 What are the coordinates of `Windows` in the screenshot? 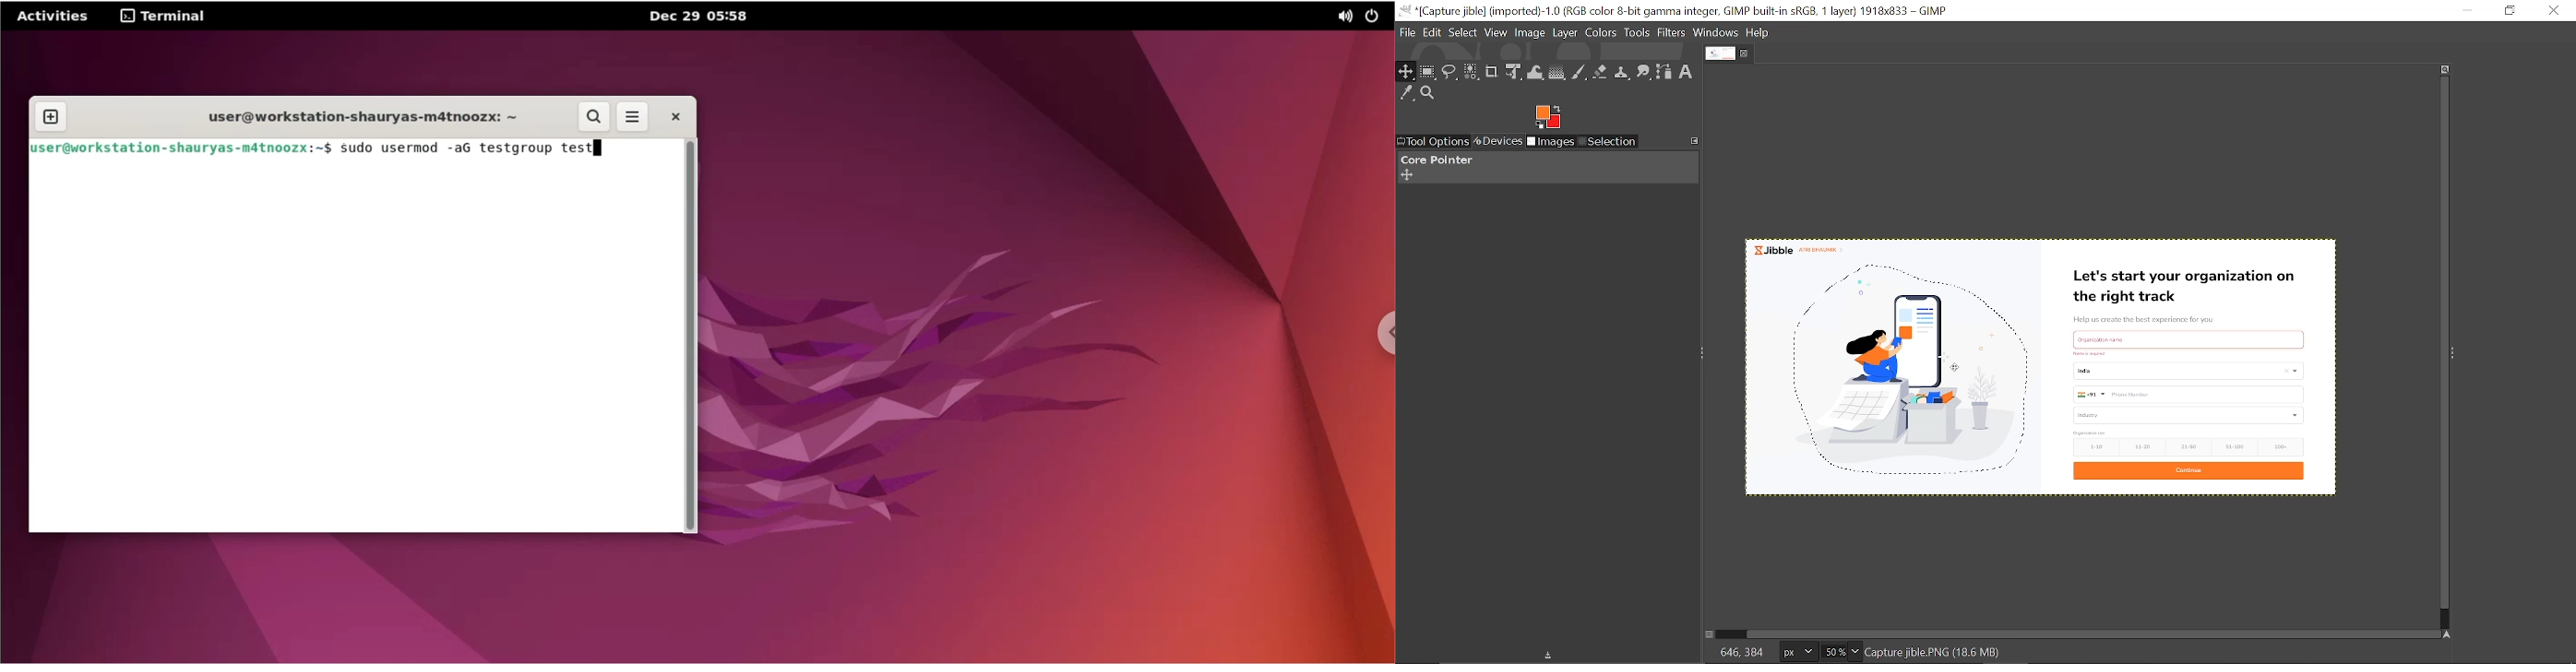 It's located at (1715, 32).